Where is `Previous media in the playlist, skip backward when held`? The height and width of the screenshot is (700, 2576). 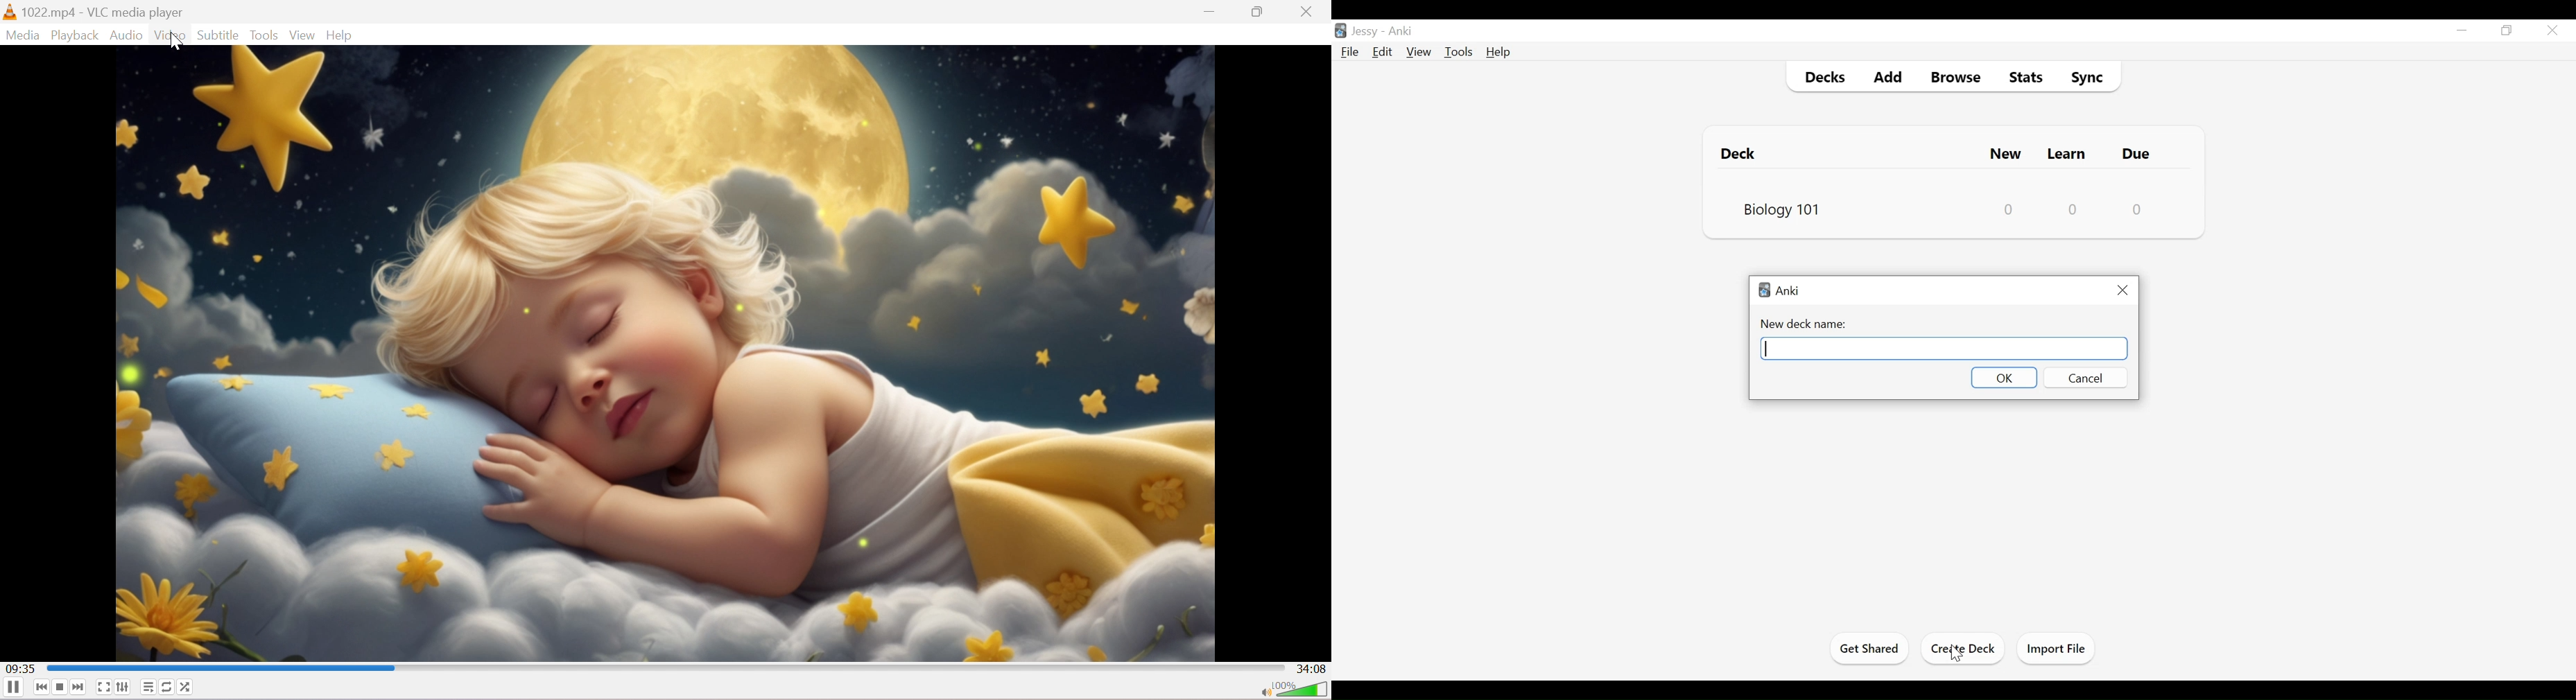
Previous media in the playlist, skip backward when held is located at coordinates (40, 689).